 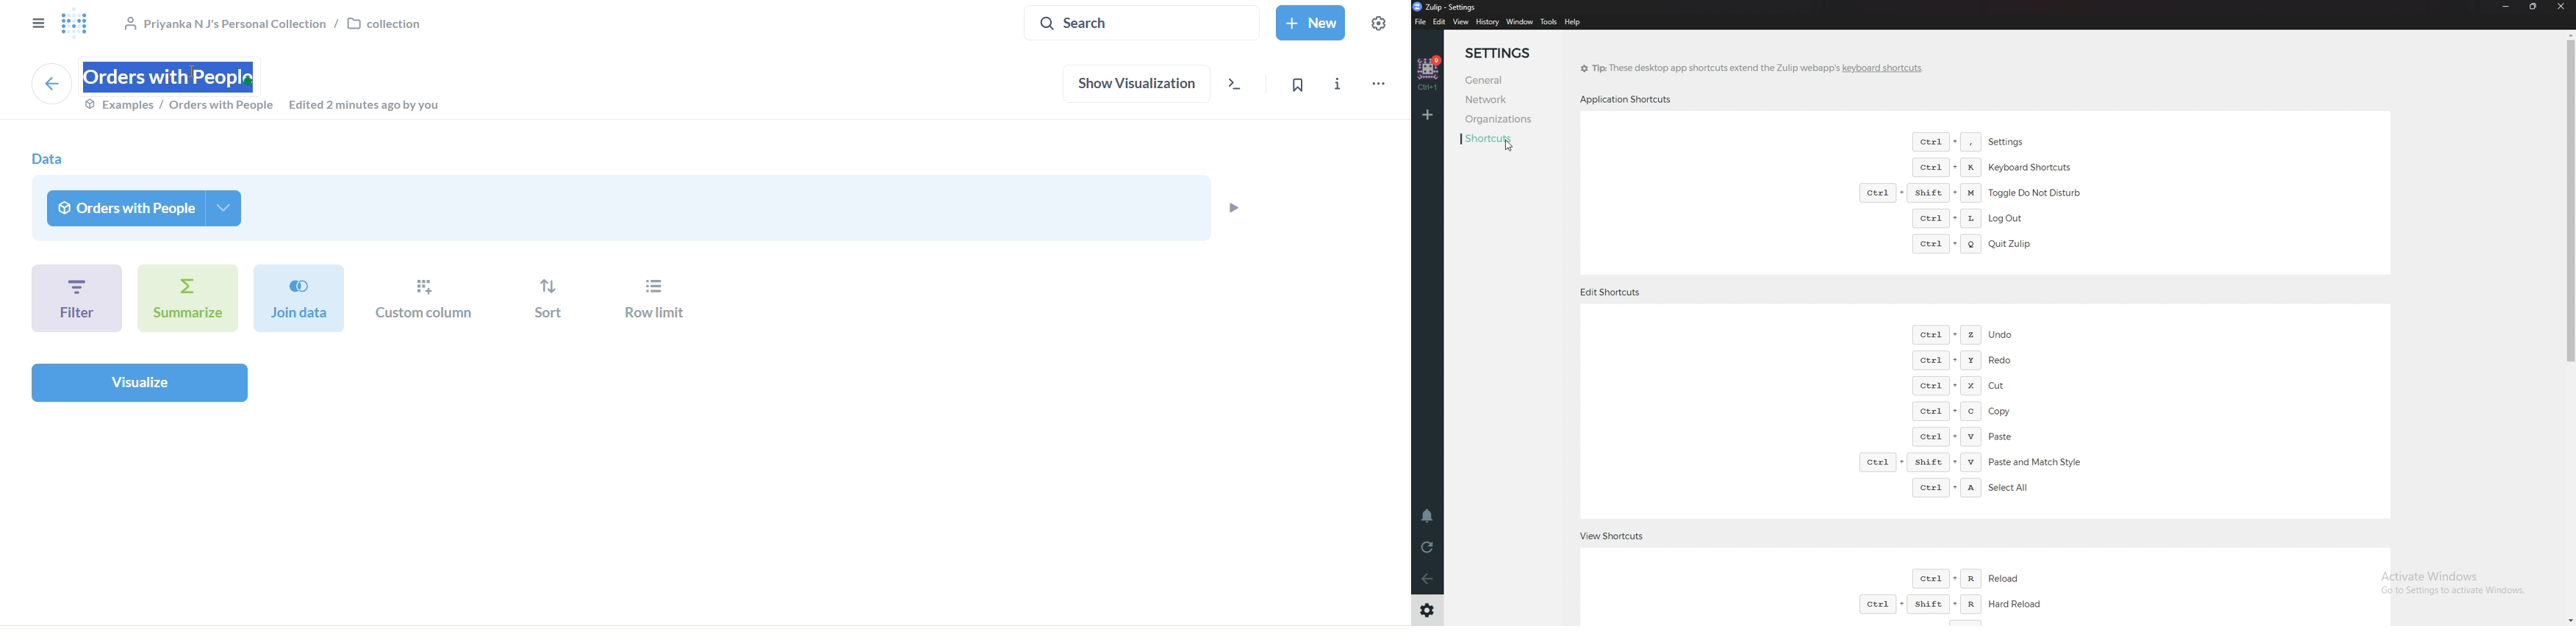 I want to click on network, so click(x=1505, y=99).